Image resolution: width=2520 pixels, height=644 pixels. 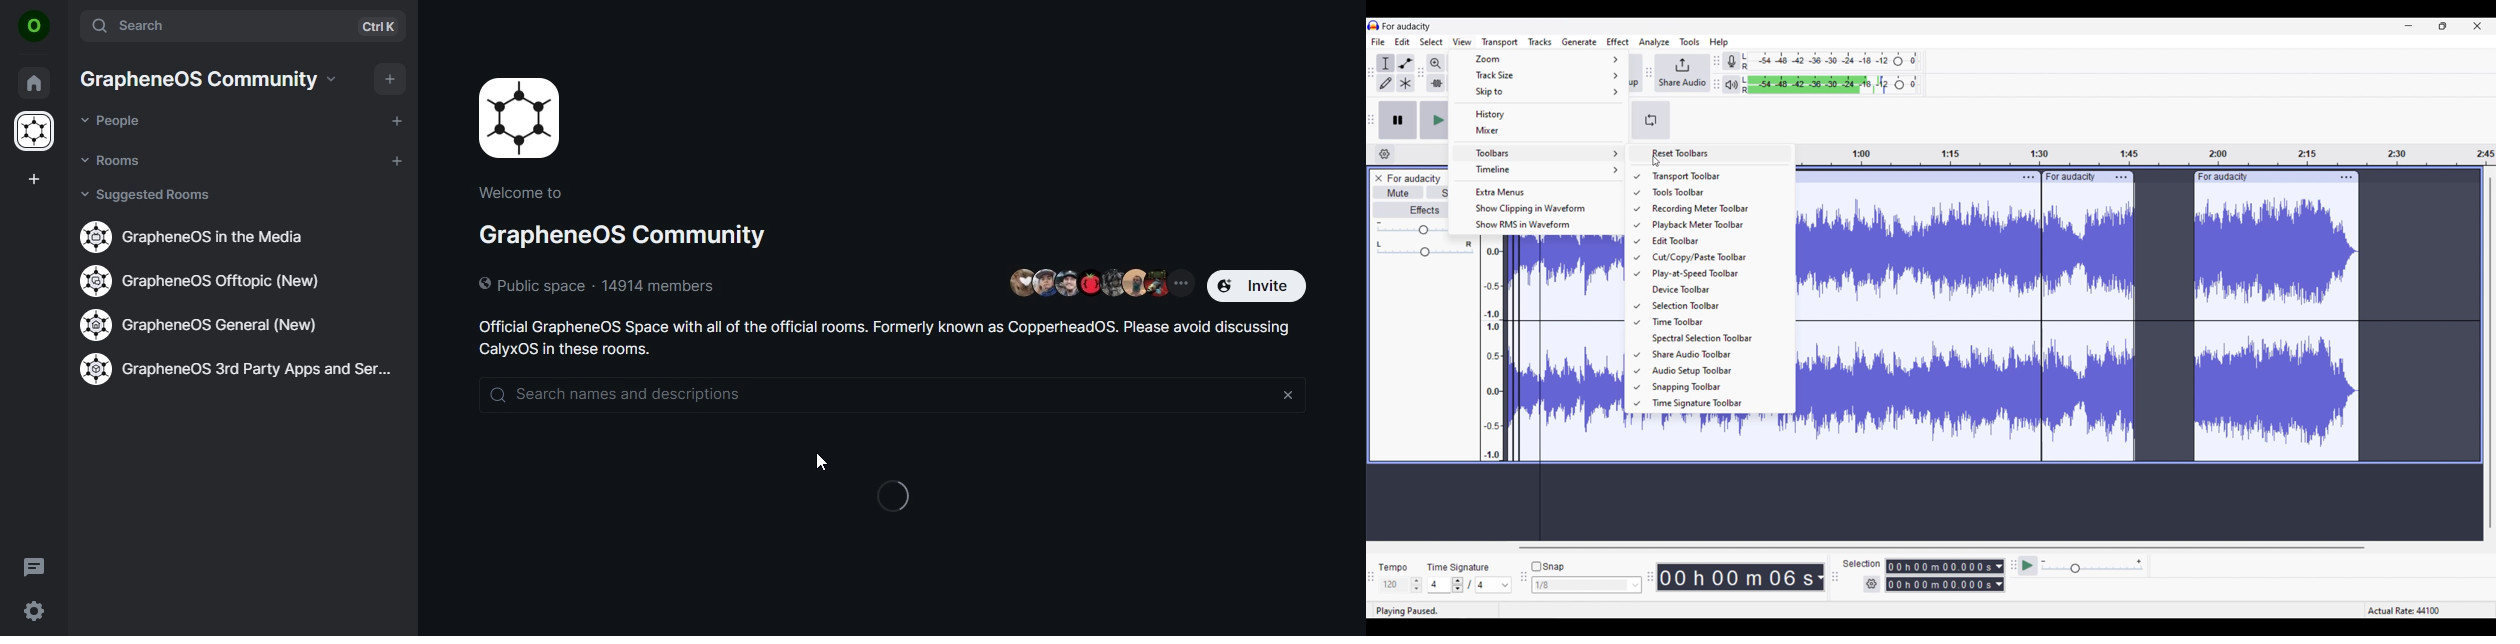 I want to click on track options, so click(x=2346, y=177).